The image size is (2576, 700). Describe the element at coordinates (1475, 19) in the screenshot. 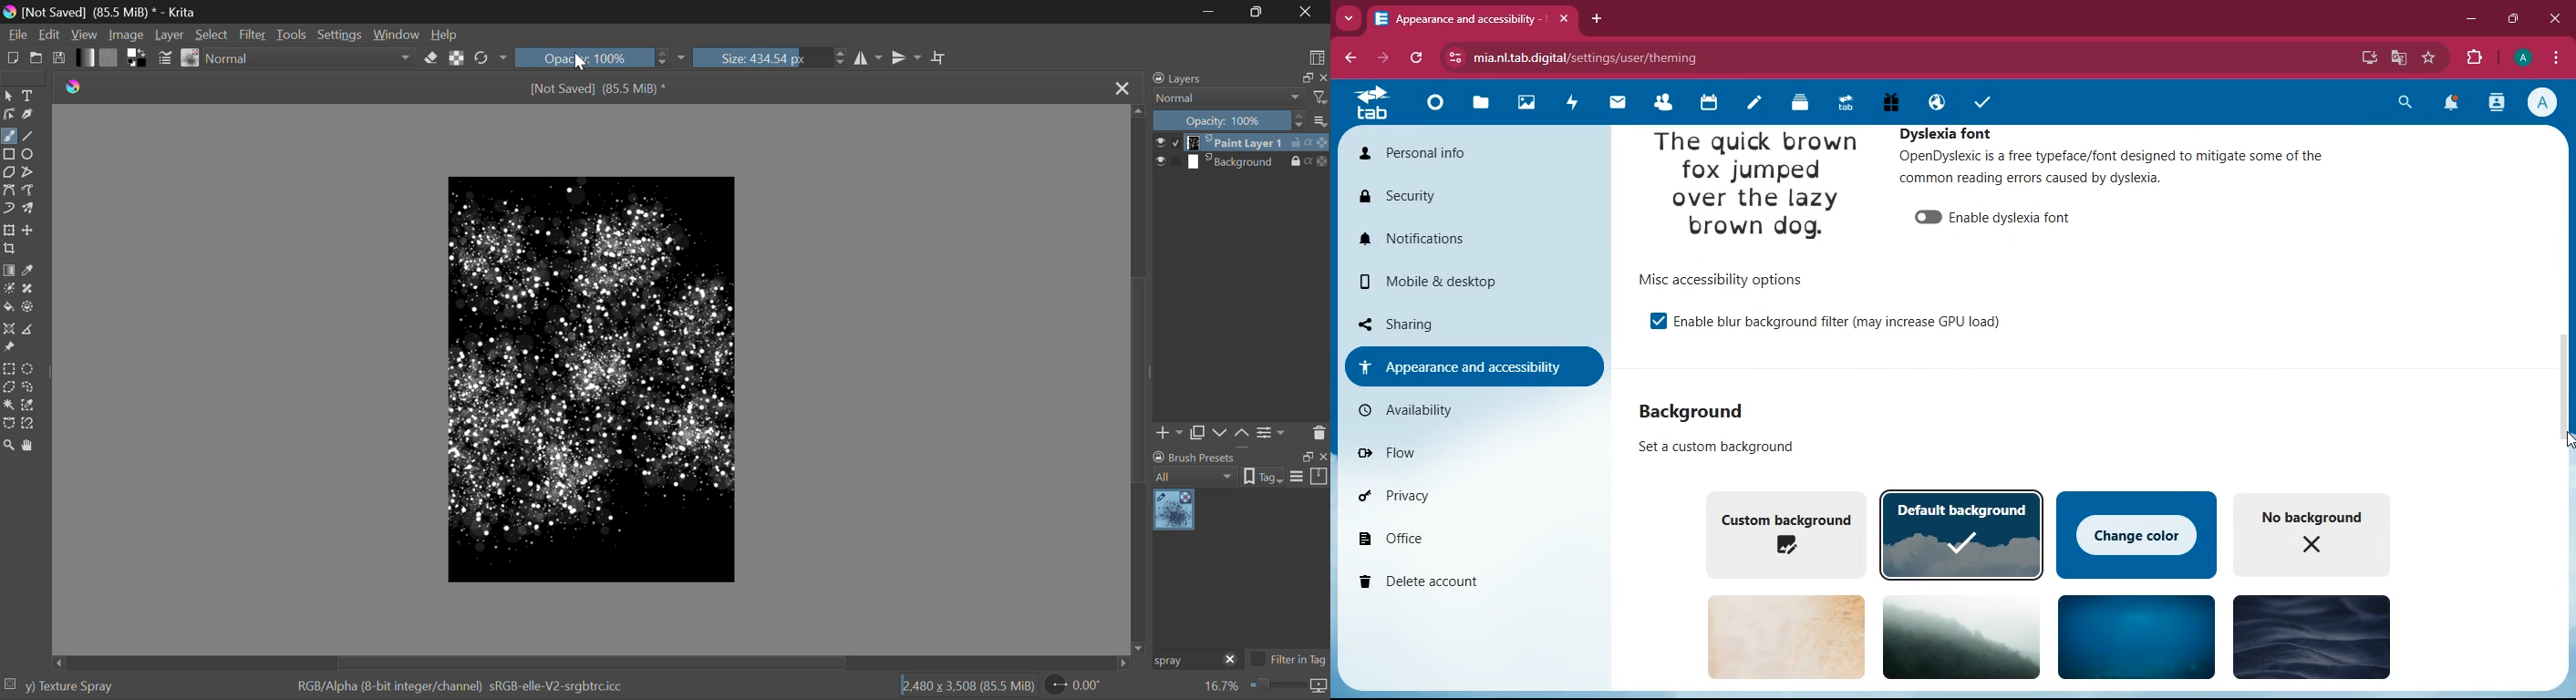

I see `appearance and accessibility ` at that location.